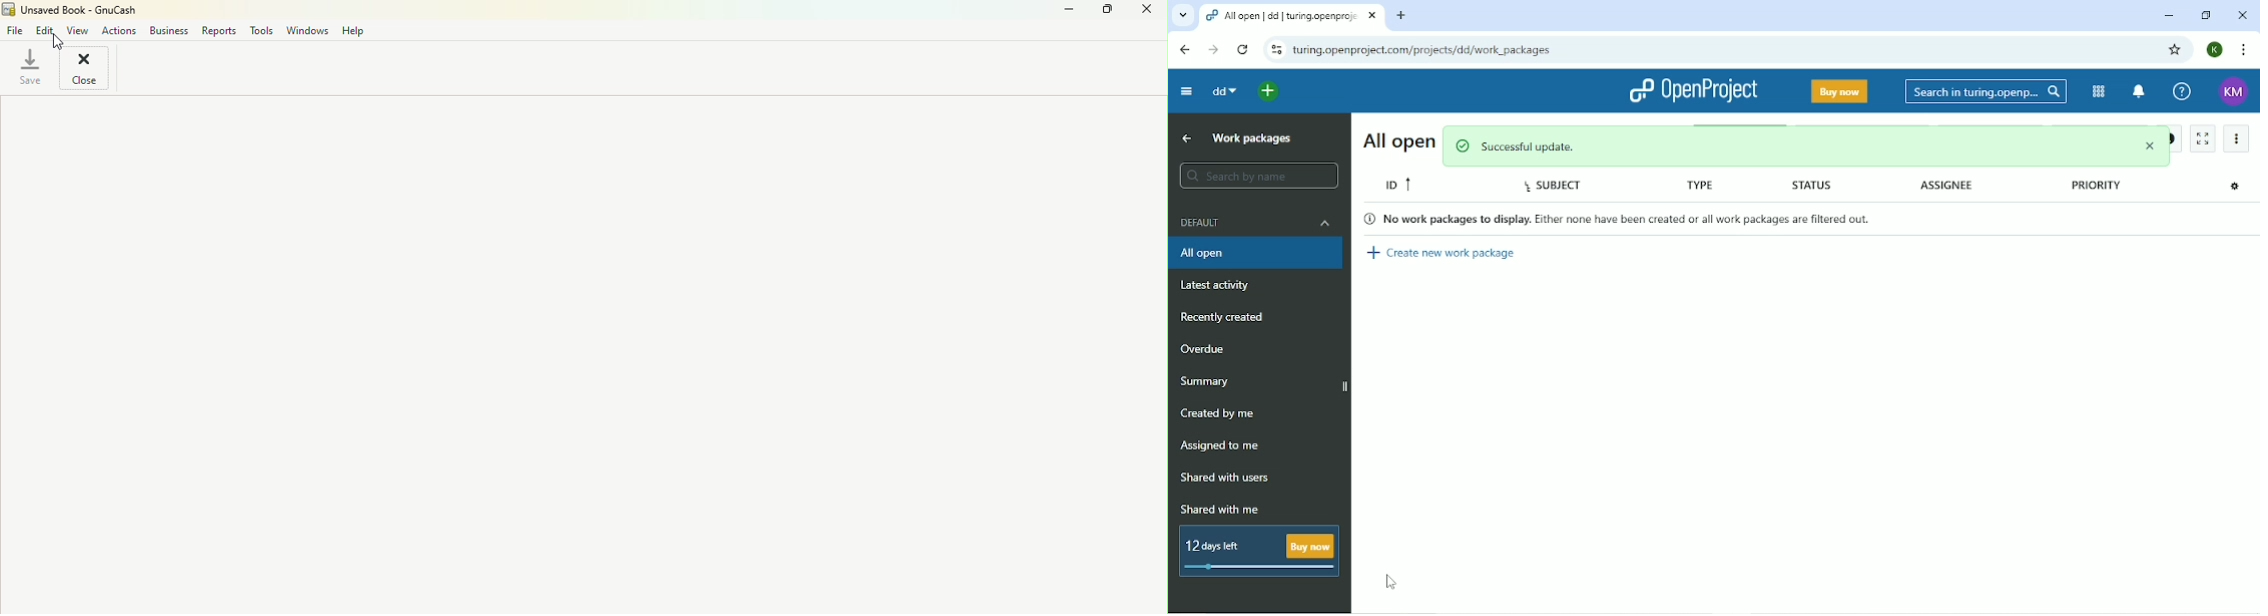 This screenshot has height=616, width=2268. What do you see at coordinates (2182, 90) in the screenshot?
I see `Help` at bounding box center [2182, 90].